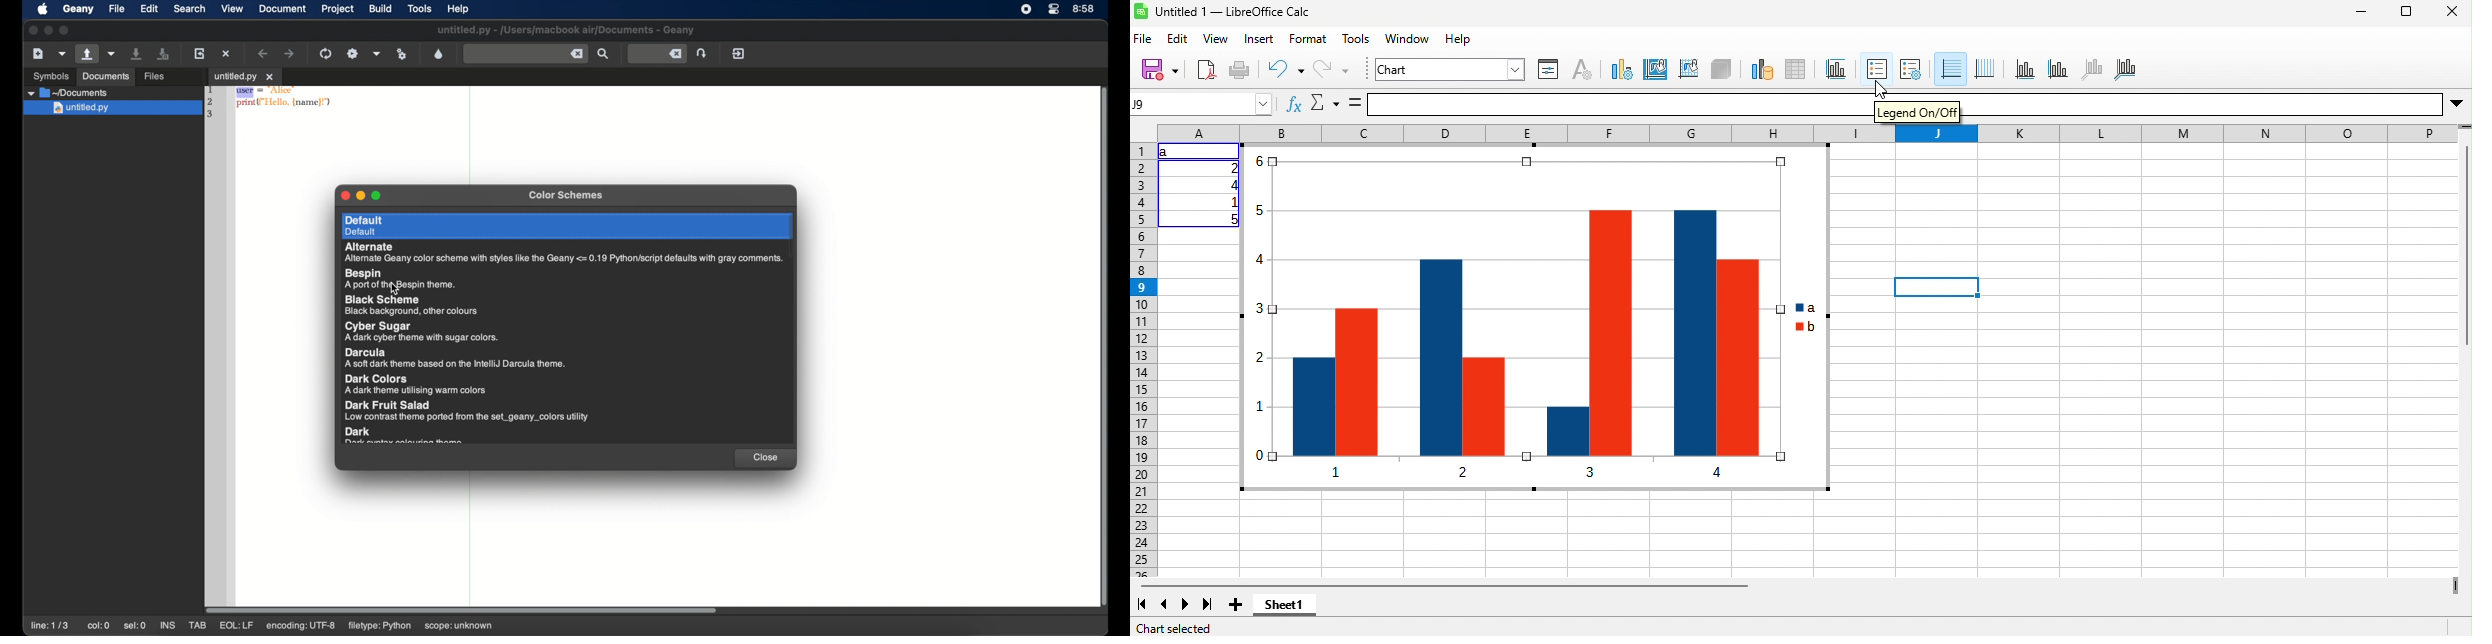  Describe the element at coordinates (2058, 70) in the screenshot. I see `y axis` at that location.